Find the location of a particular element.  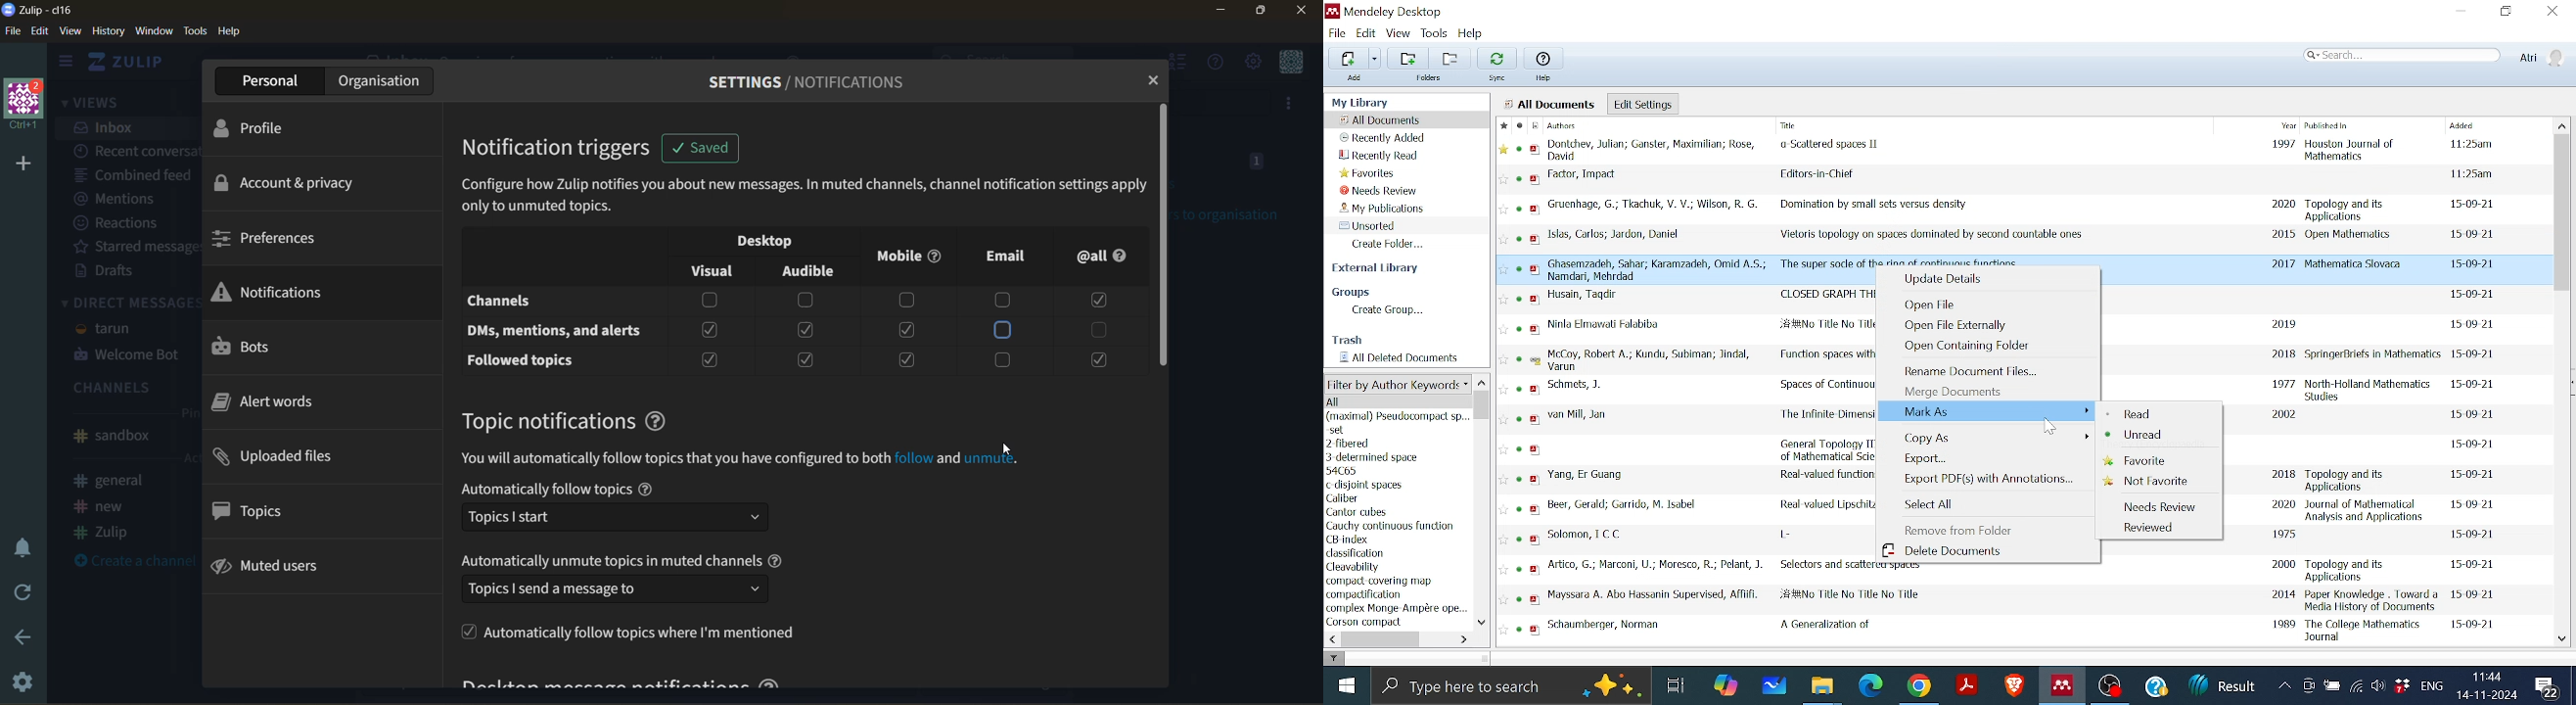

document is located at coordinates (2382, 480).